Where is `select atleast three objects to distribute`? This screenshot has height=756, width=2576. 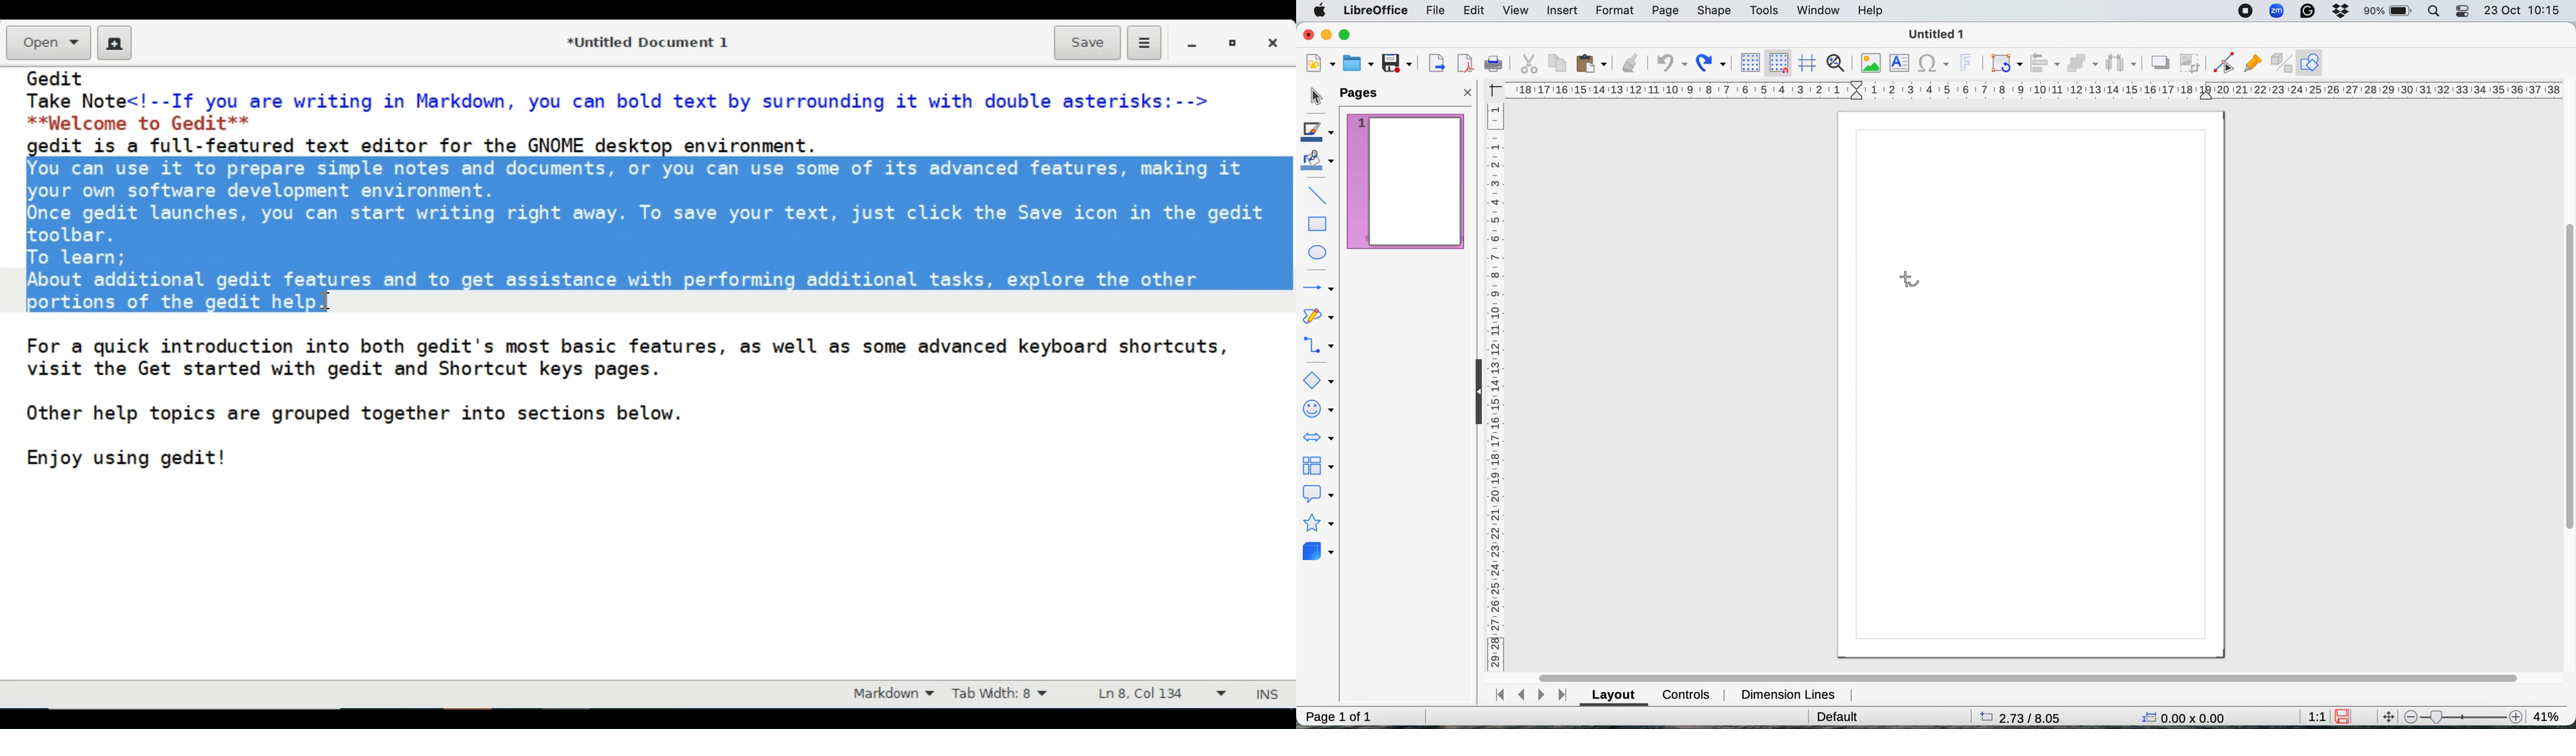
select atleast three objects to distribute is located at coordinates (2121, 63).